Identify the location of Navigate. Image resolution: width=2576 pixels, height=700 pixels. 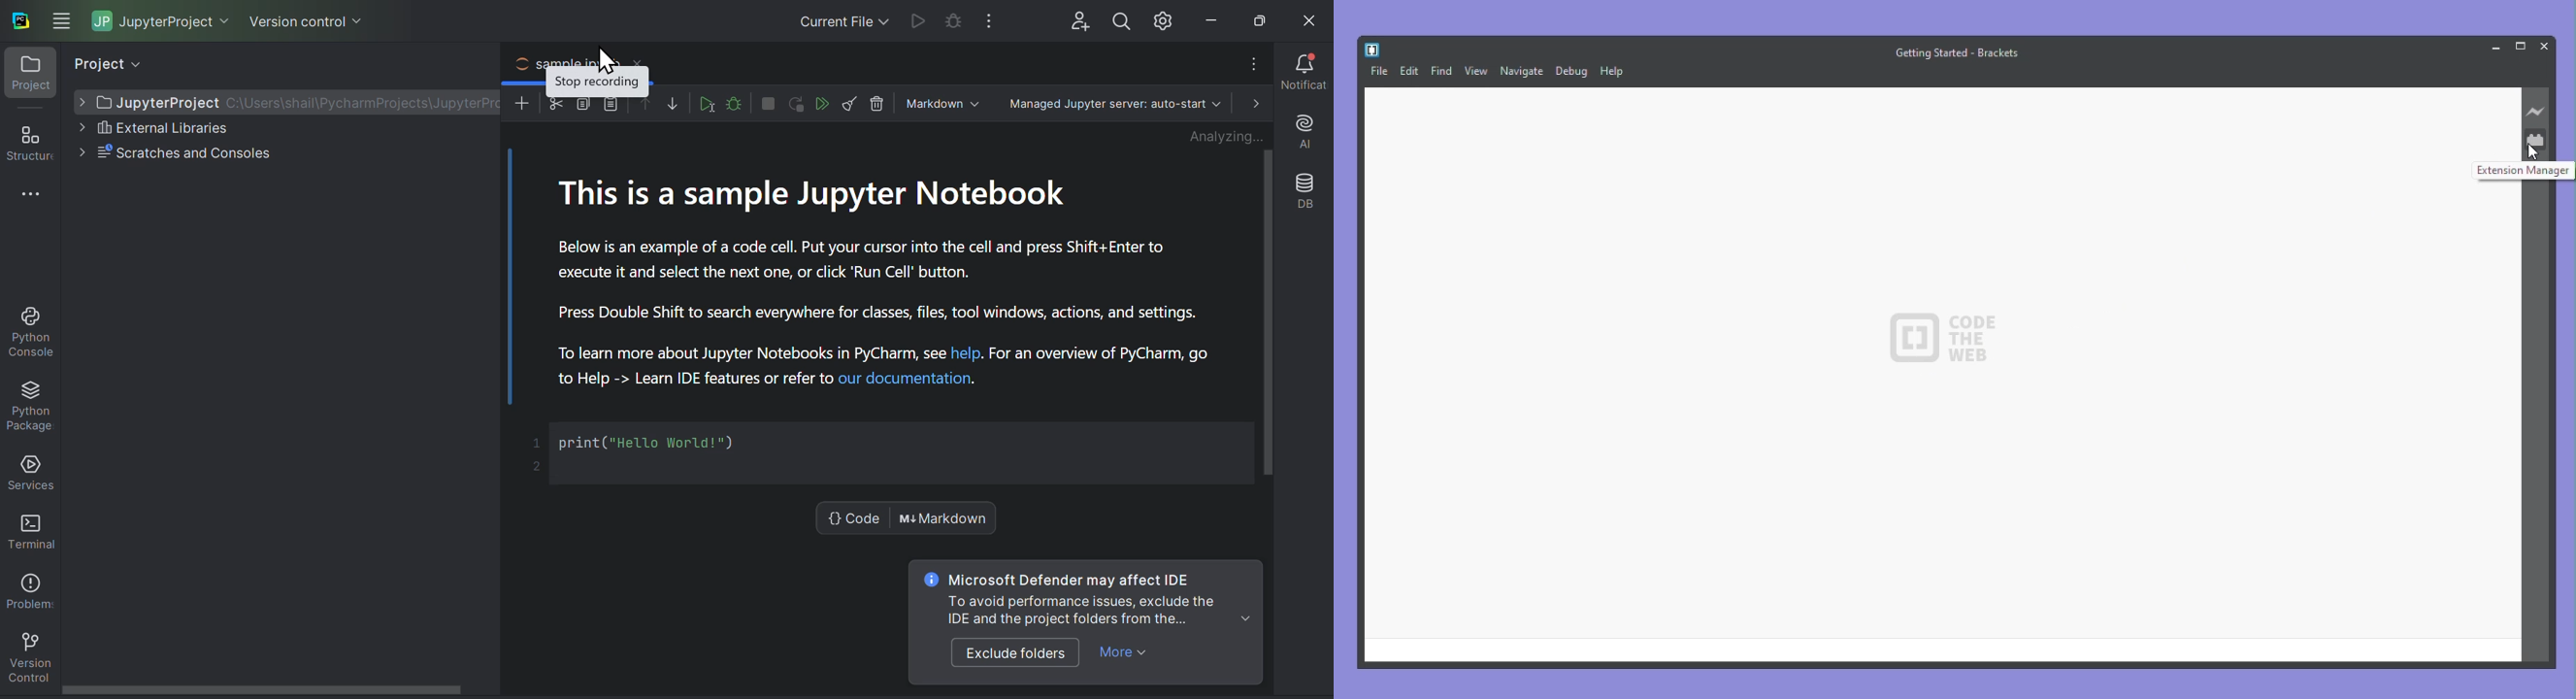
(1524, 72).